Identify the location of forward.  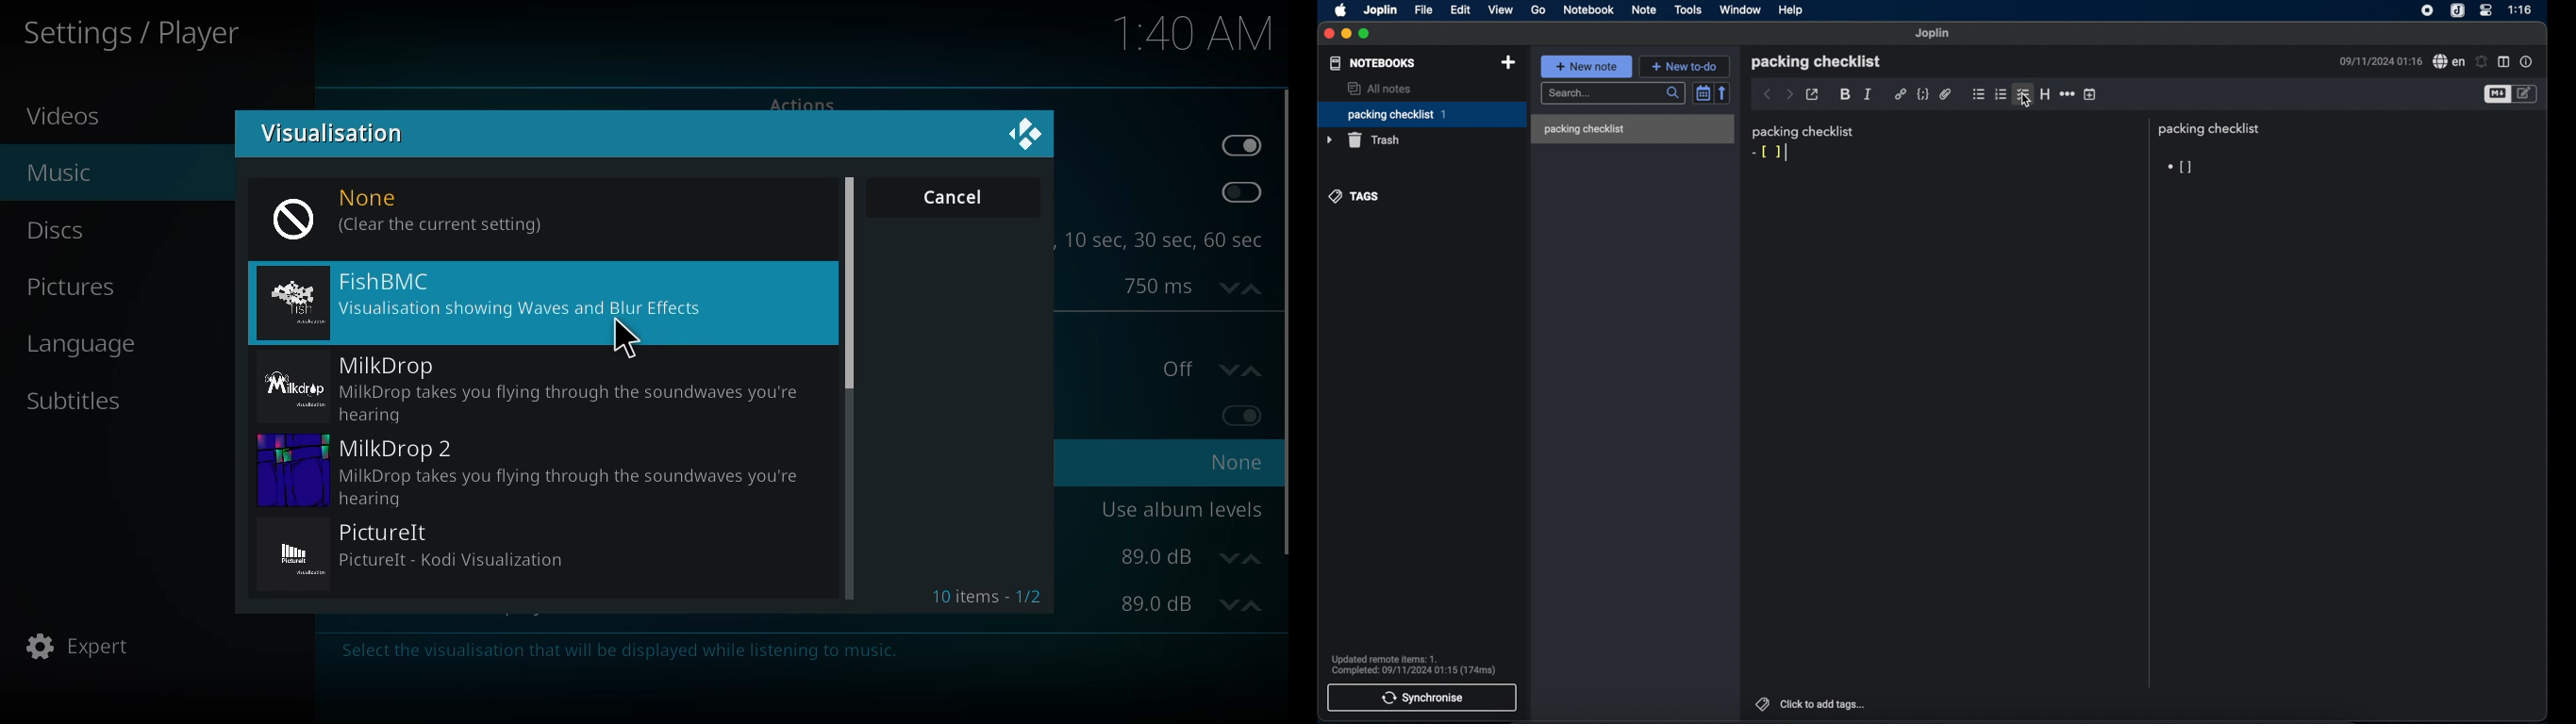
(1790, 94).